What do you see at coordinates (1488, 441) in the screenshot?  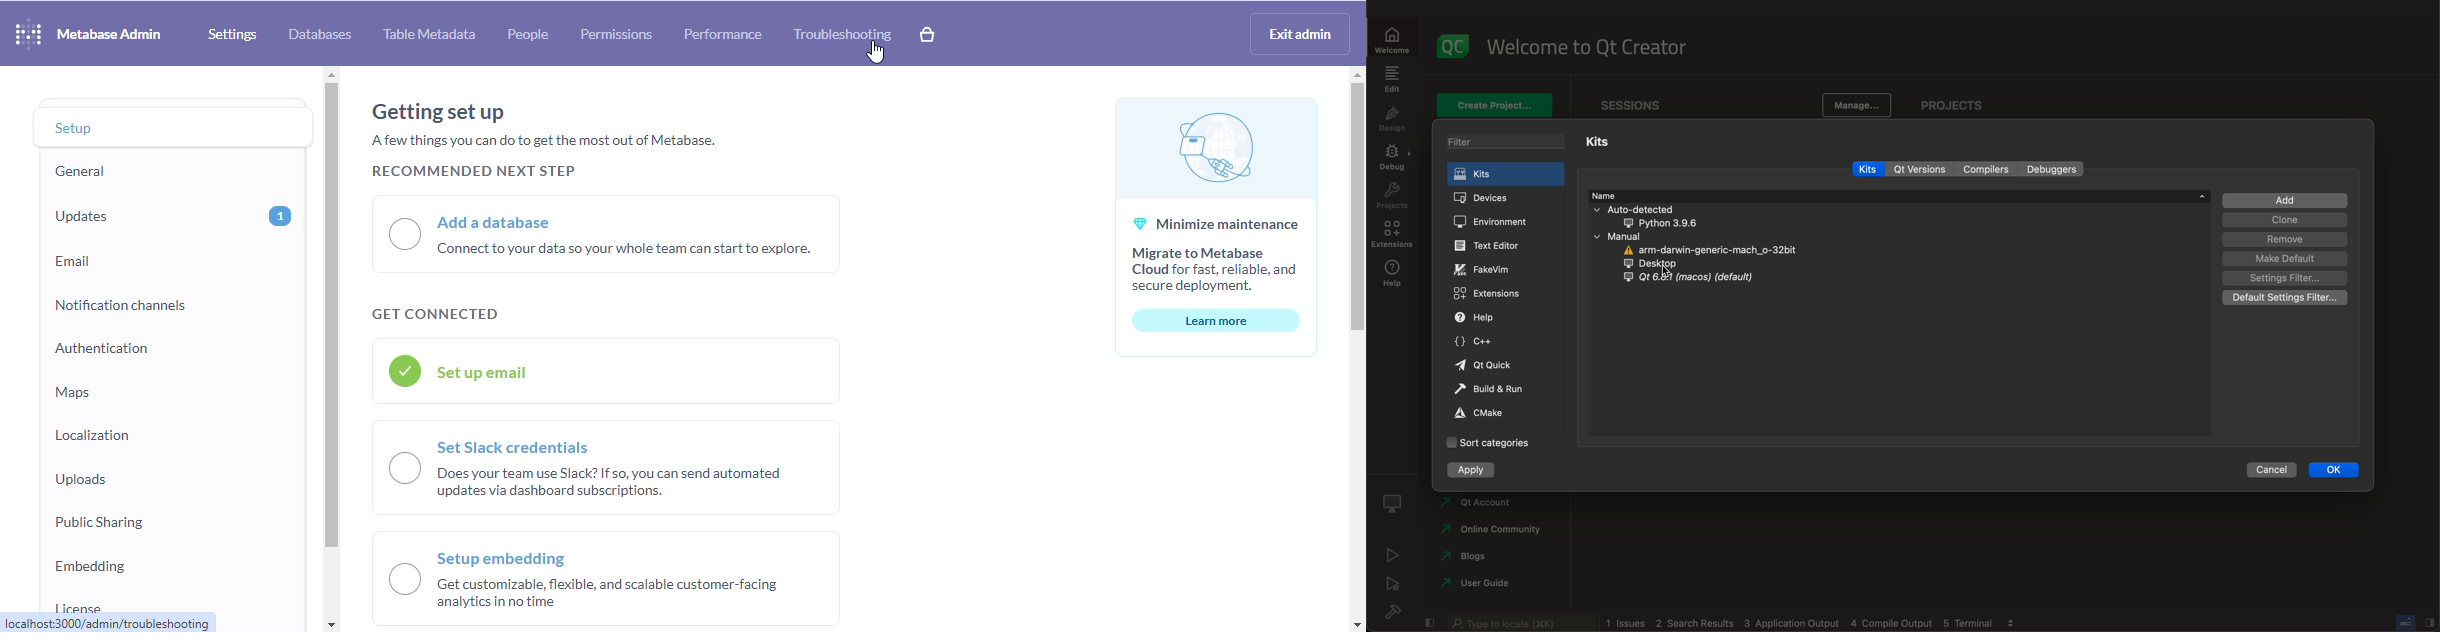 I see `sort categories` at bounding box center [1488, 441].